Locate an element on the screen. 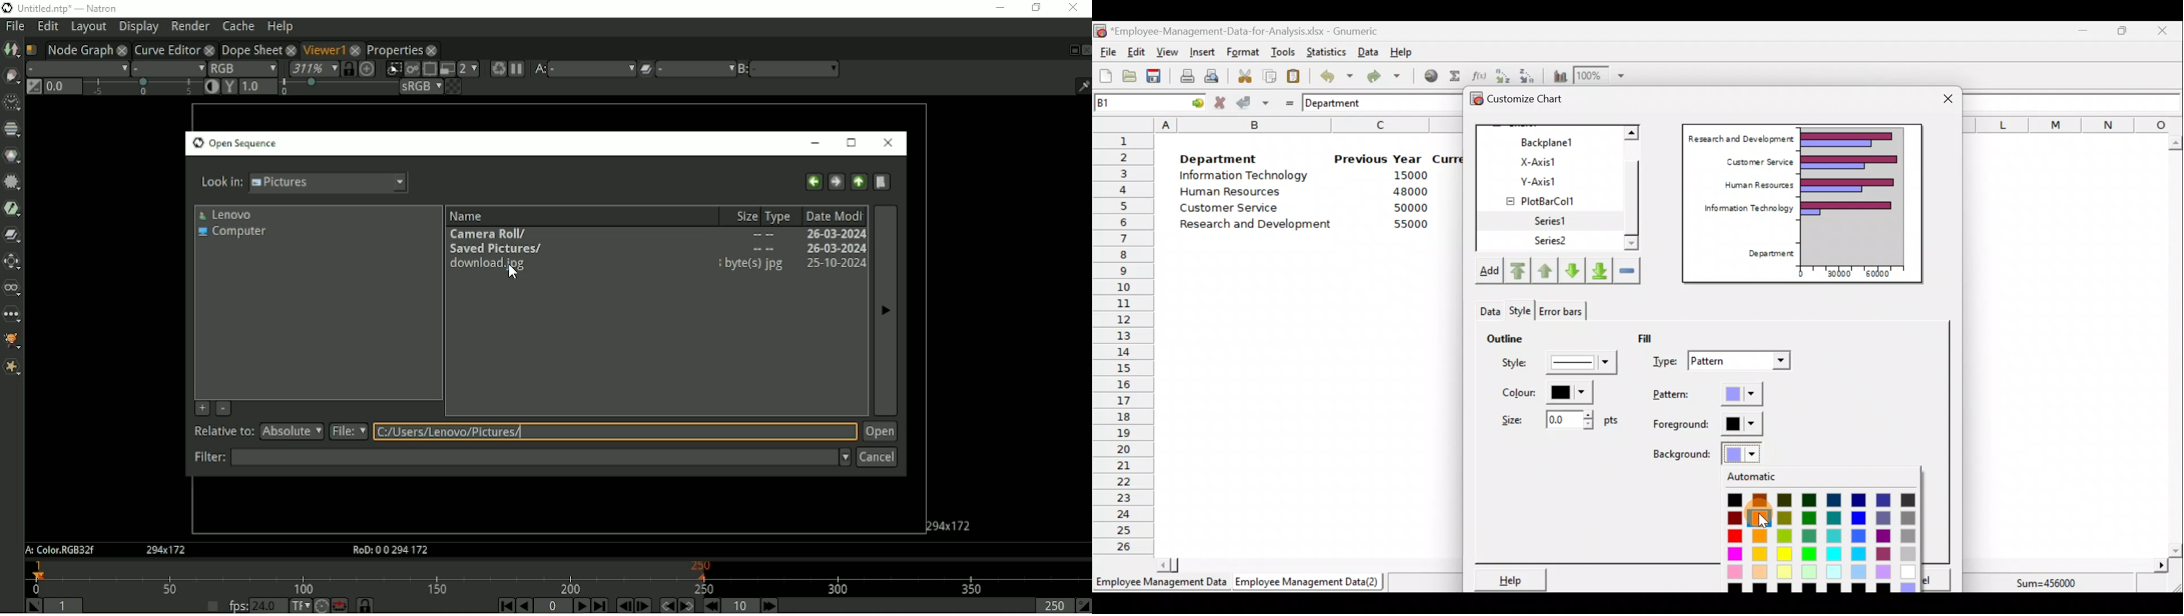 The width and height of the screenshot is (2184, 616). Sort in Ascending order is located at coordinates (1502, 76).